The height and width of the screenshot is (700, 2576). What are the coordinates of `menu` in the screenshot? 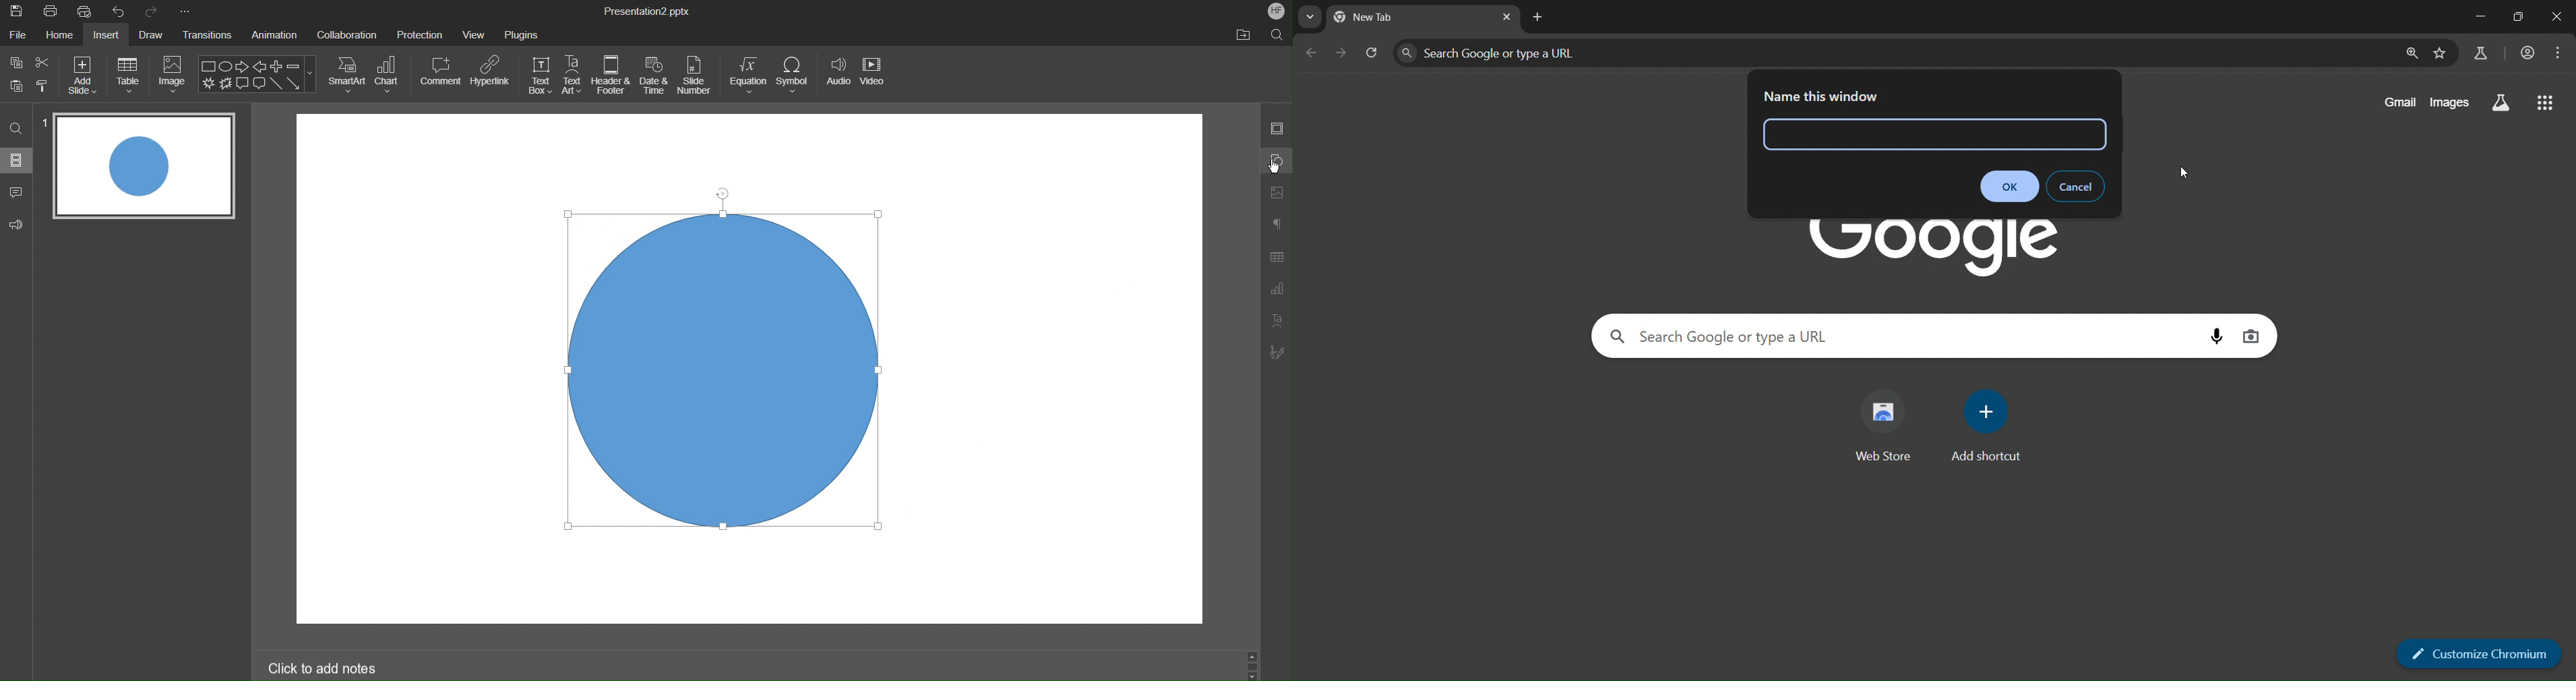 It's located at (2561, 54).